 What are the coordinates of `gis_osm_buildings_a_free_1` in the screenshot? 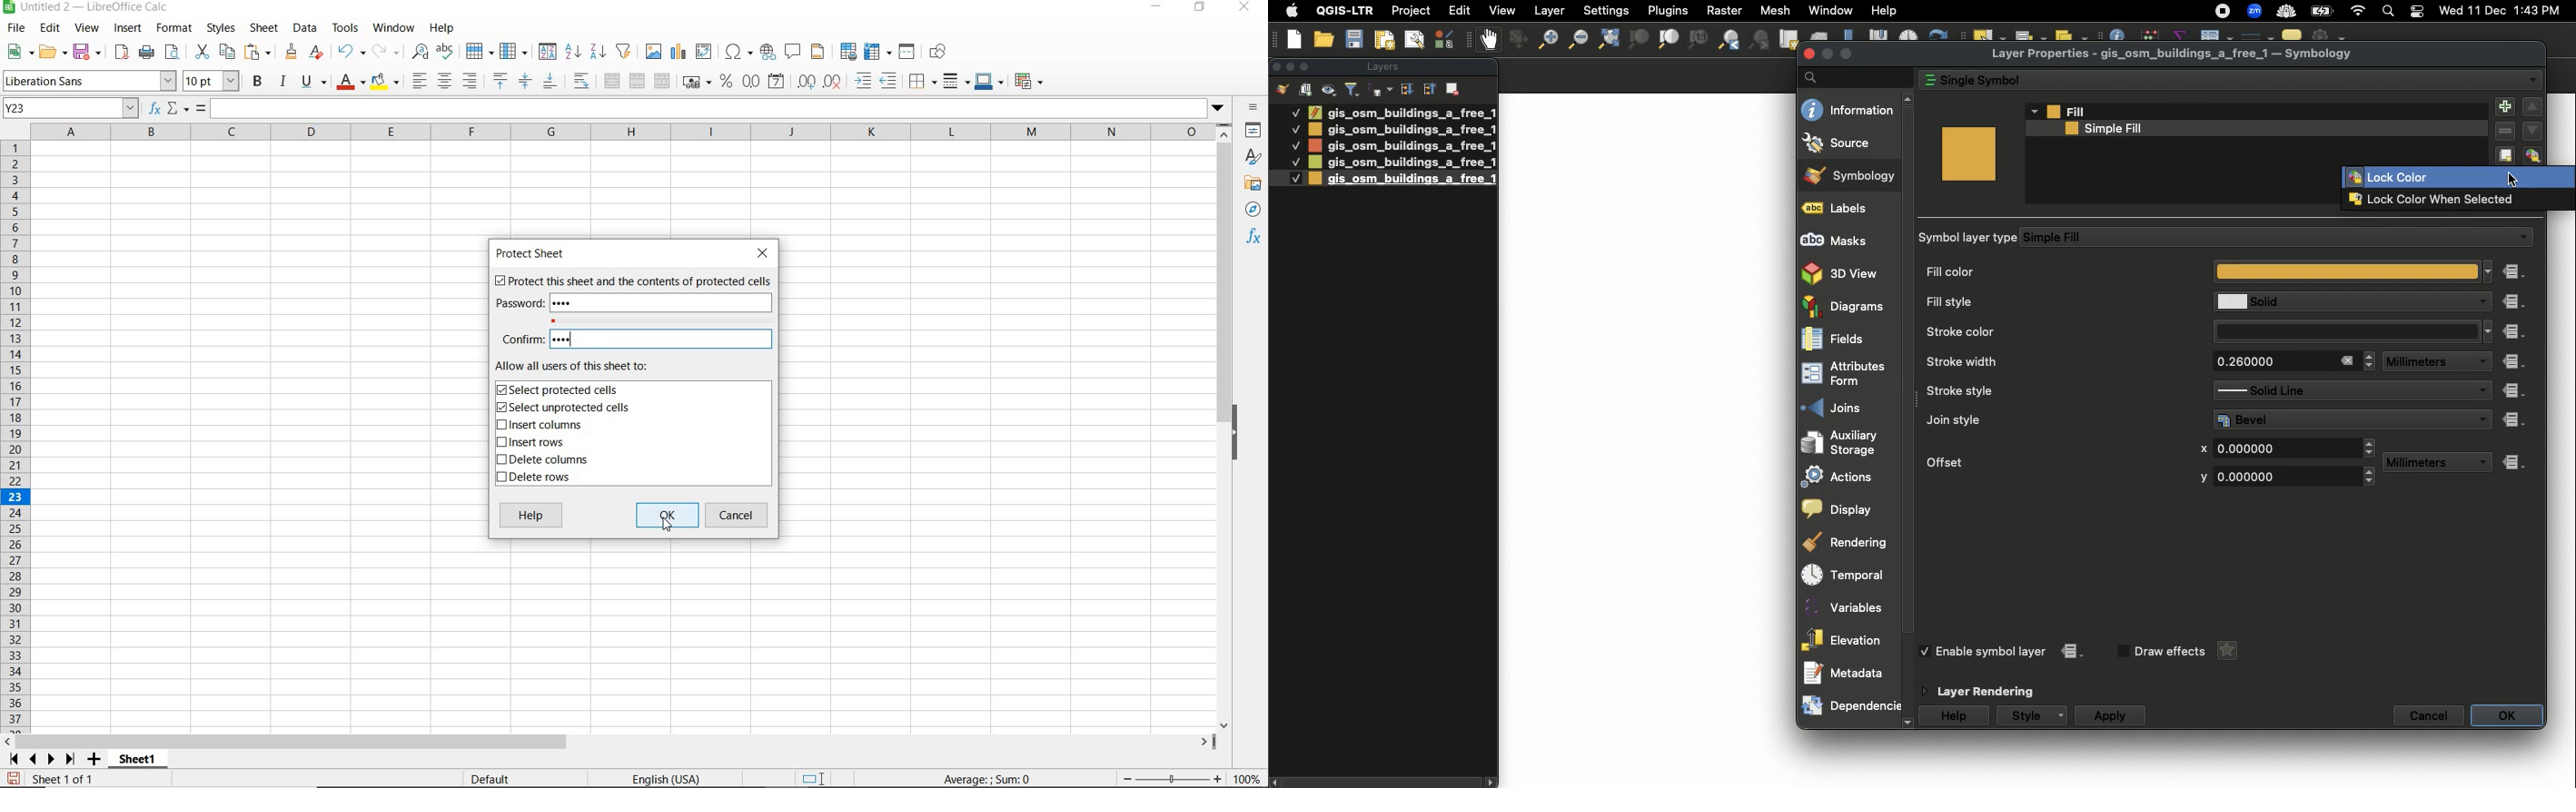 It's located at (1402, 130).